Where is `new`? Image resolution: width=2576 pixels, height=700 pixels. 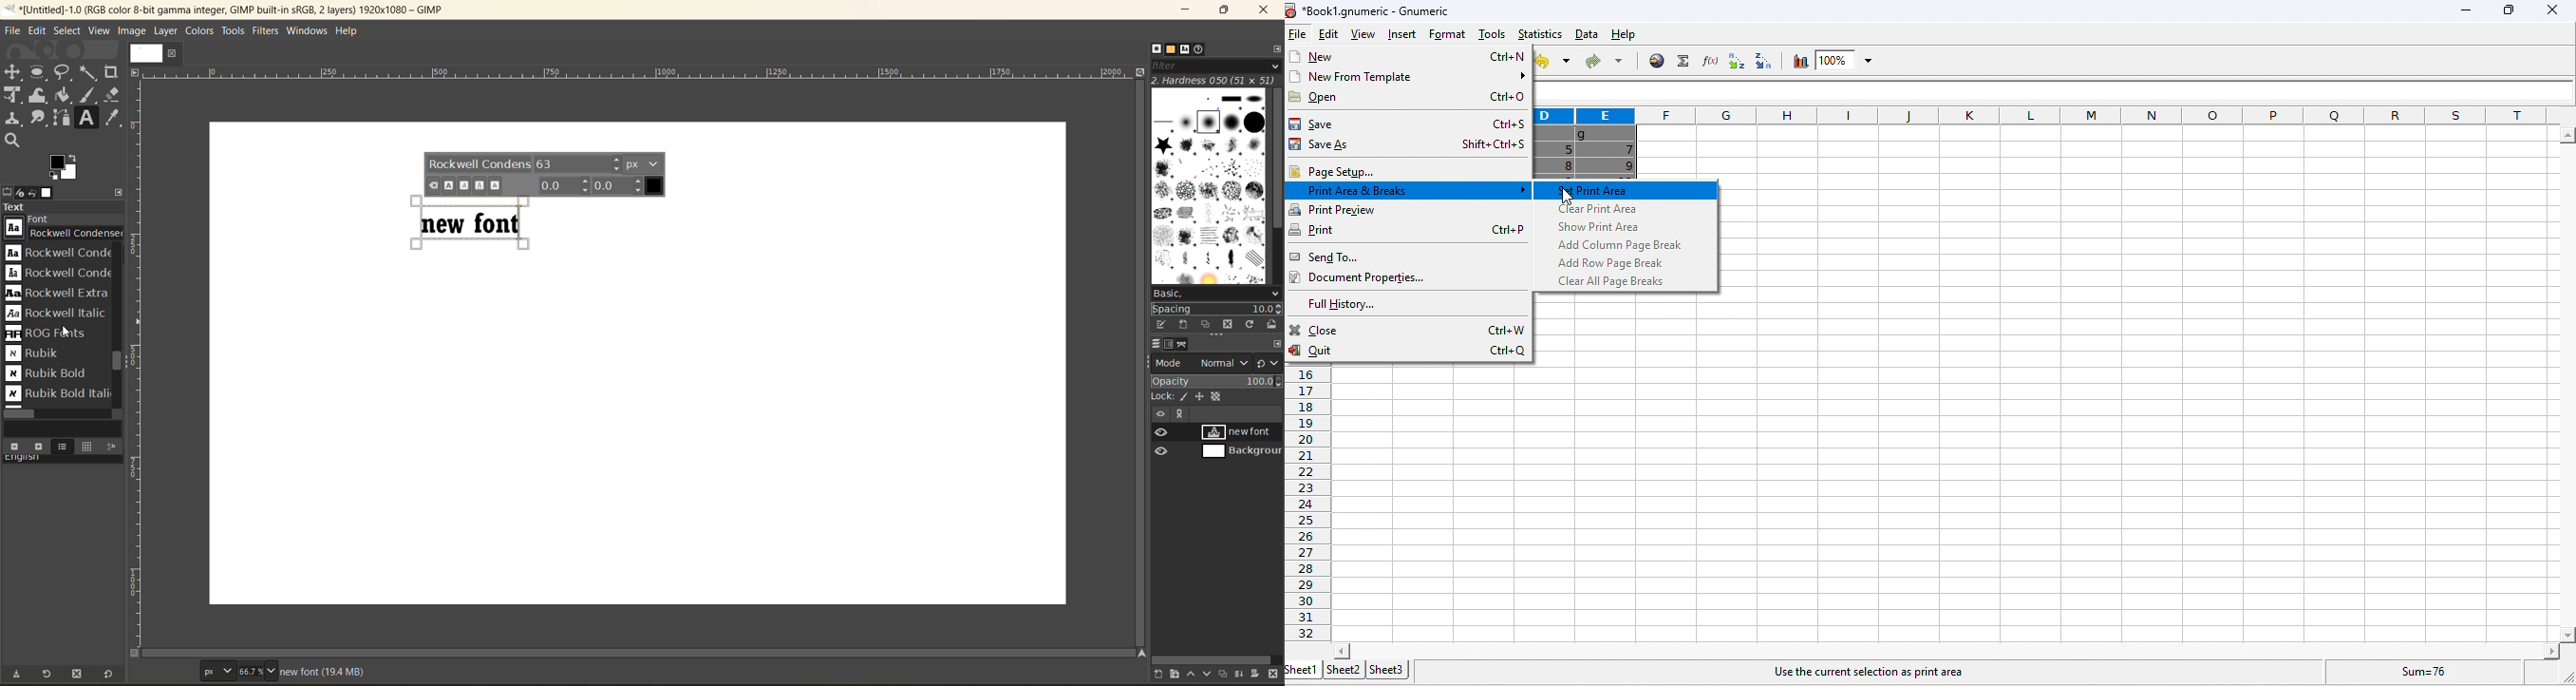
new is located at coordinates (1408, 56).